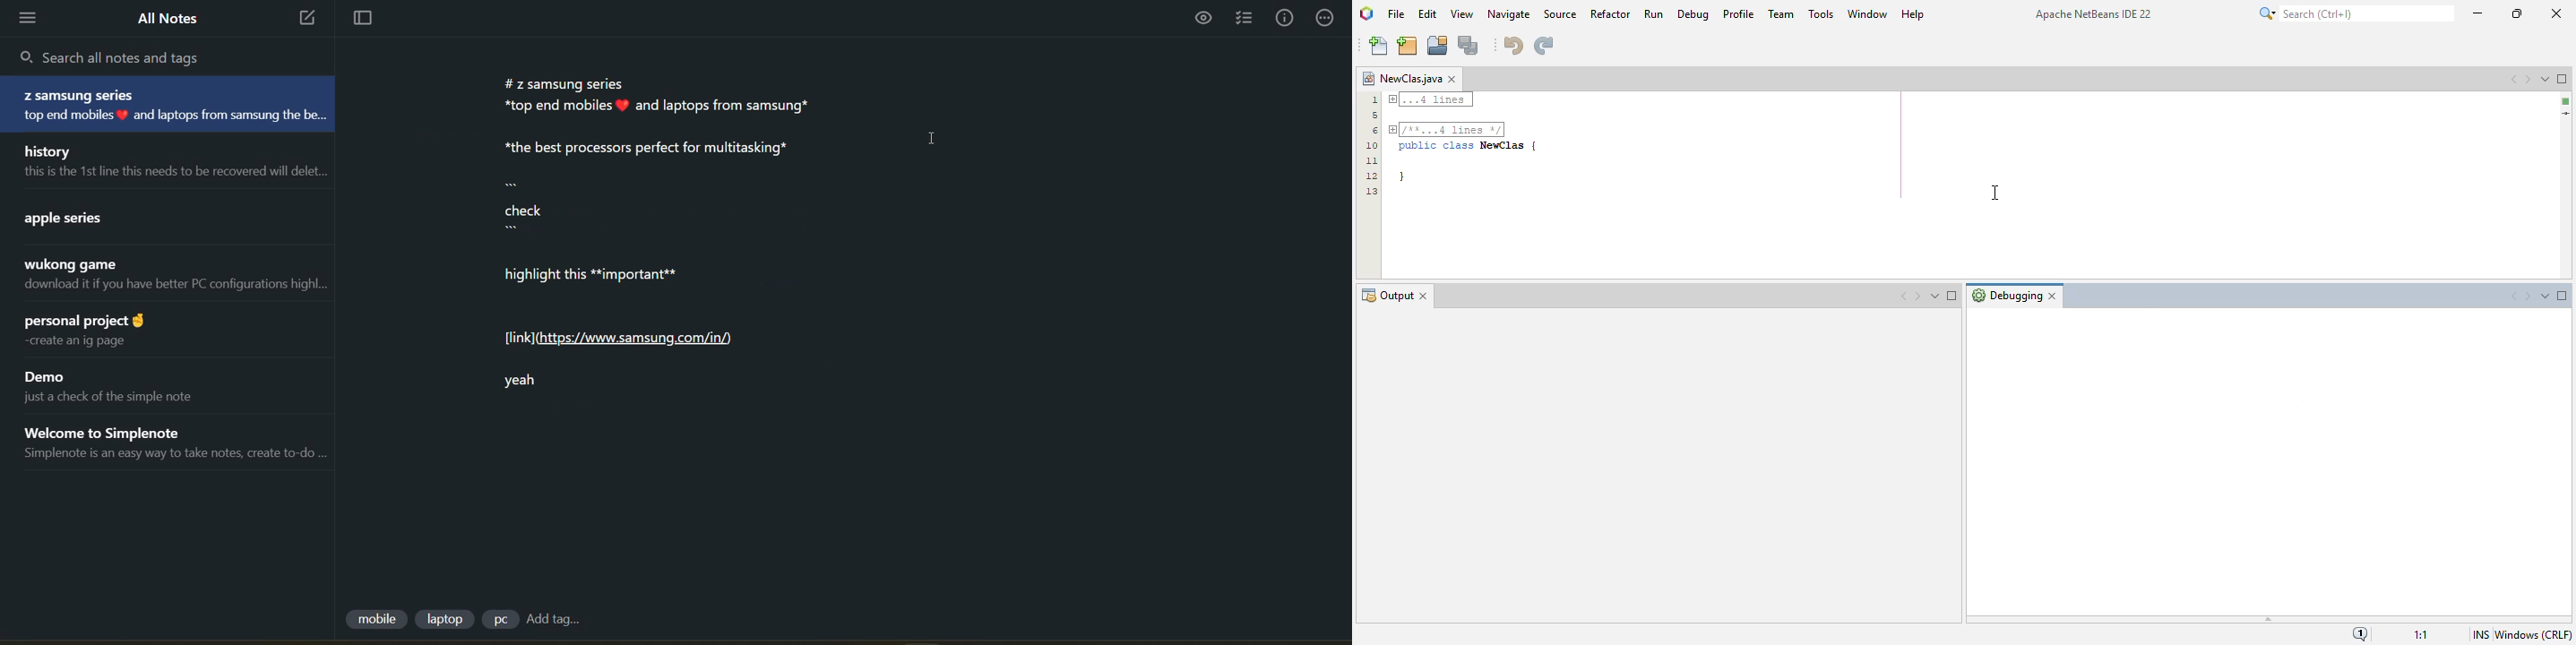 The height and width of the screenshot is (672, 2576). What do you see at coordinates (678, 247) in the screenshot?
I see `data from current note` at bounding box center [678, 247].